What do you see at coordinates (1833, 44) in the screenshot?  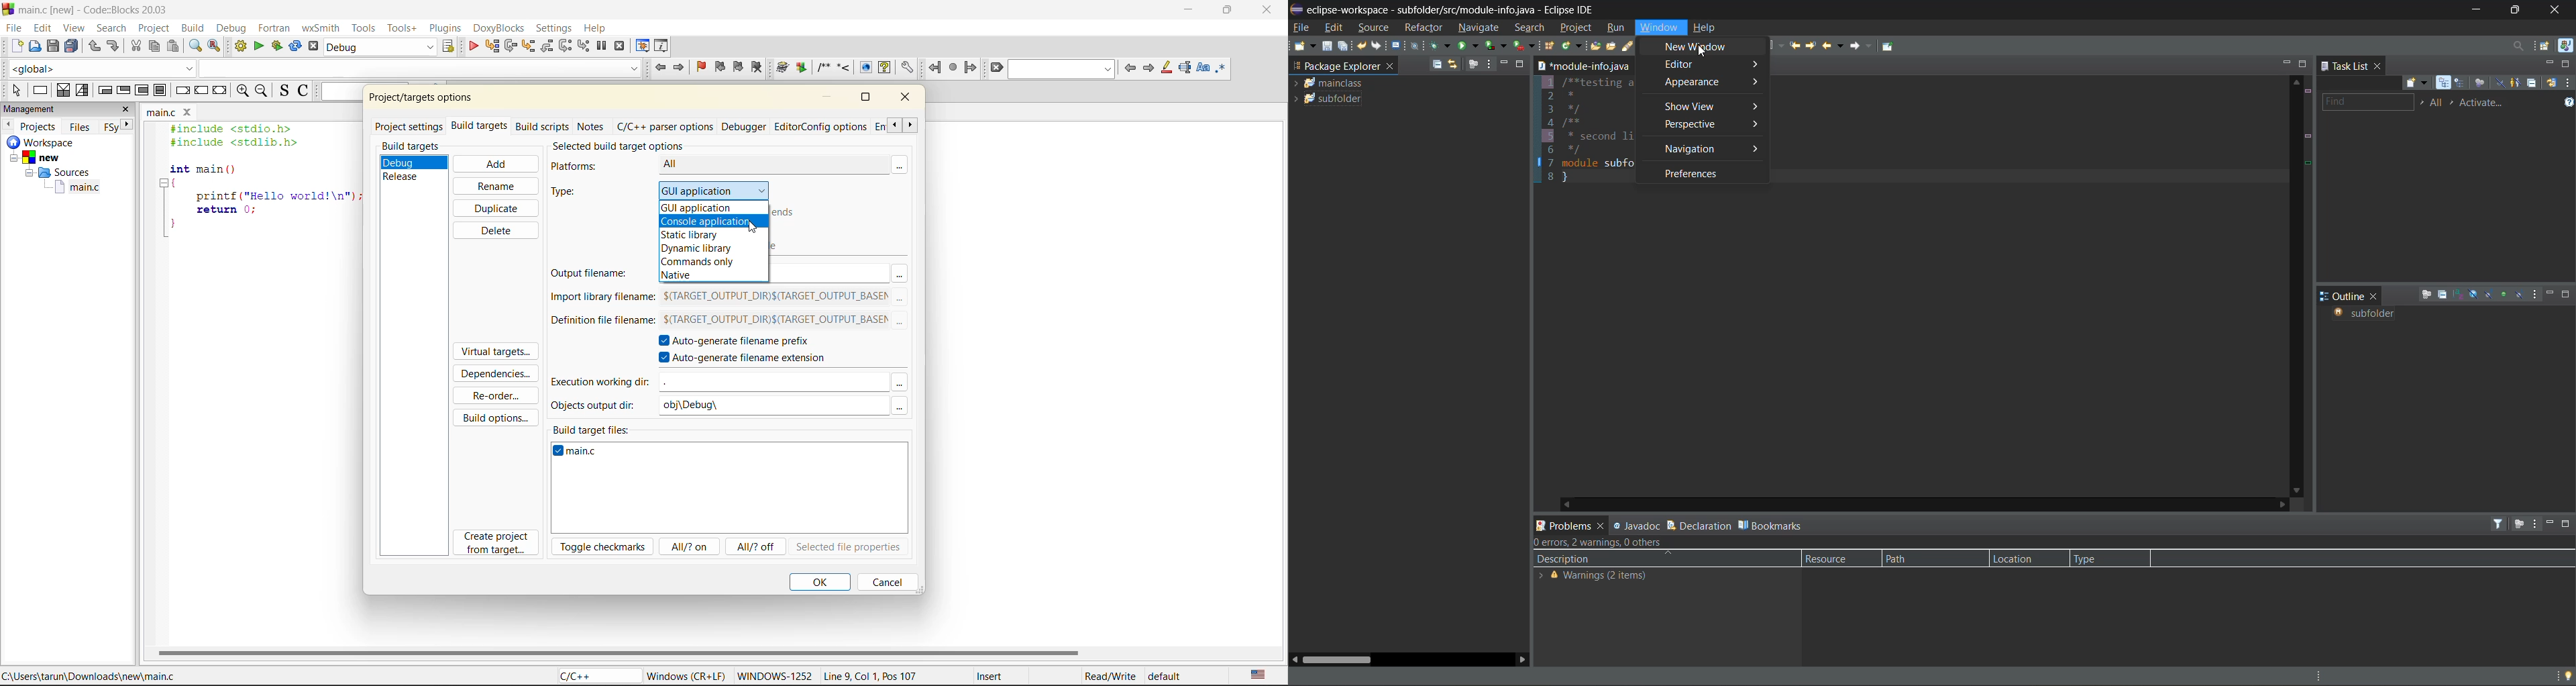 I see `back` at bounding box center [1833, 44].